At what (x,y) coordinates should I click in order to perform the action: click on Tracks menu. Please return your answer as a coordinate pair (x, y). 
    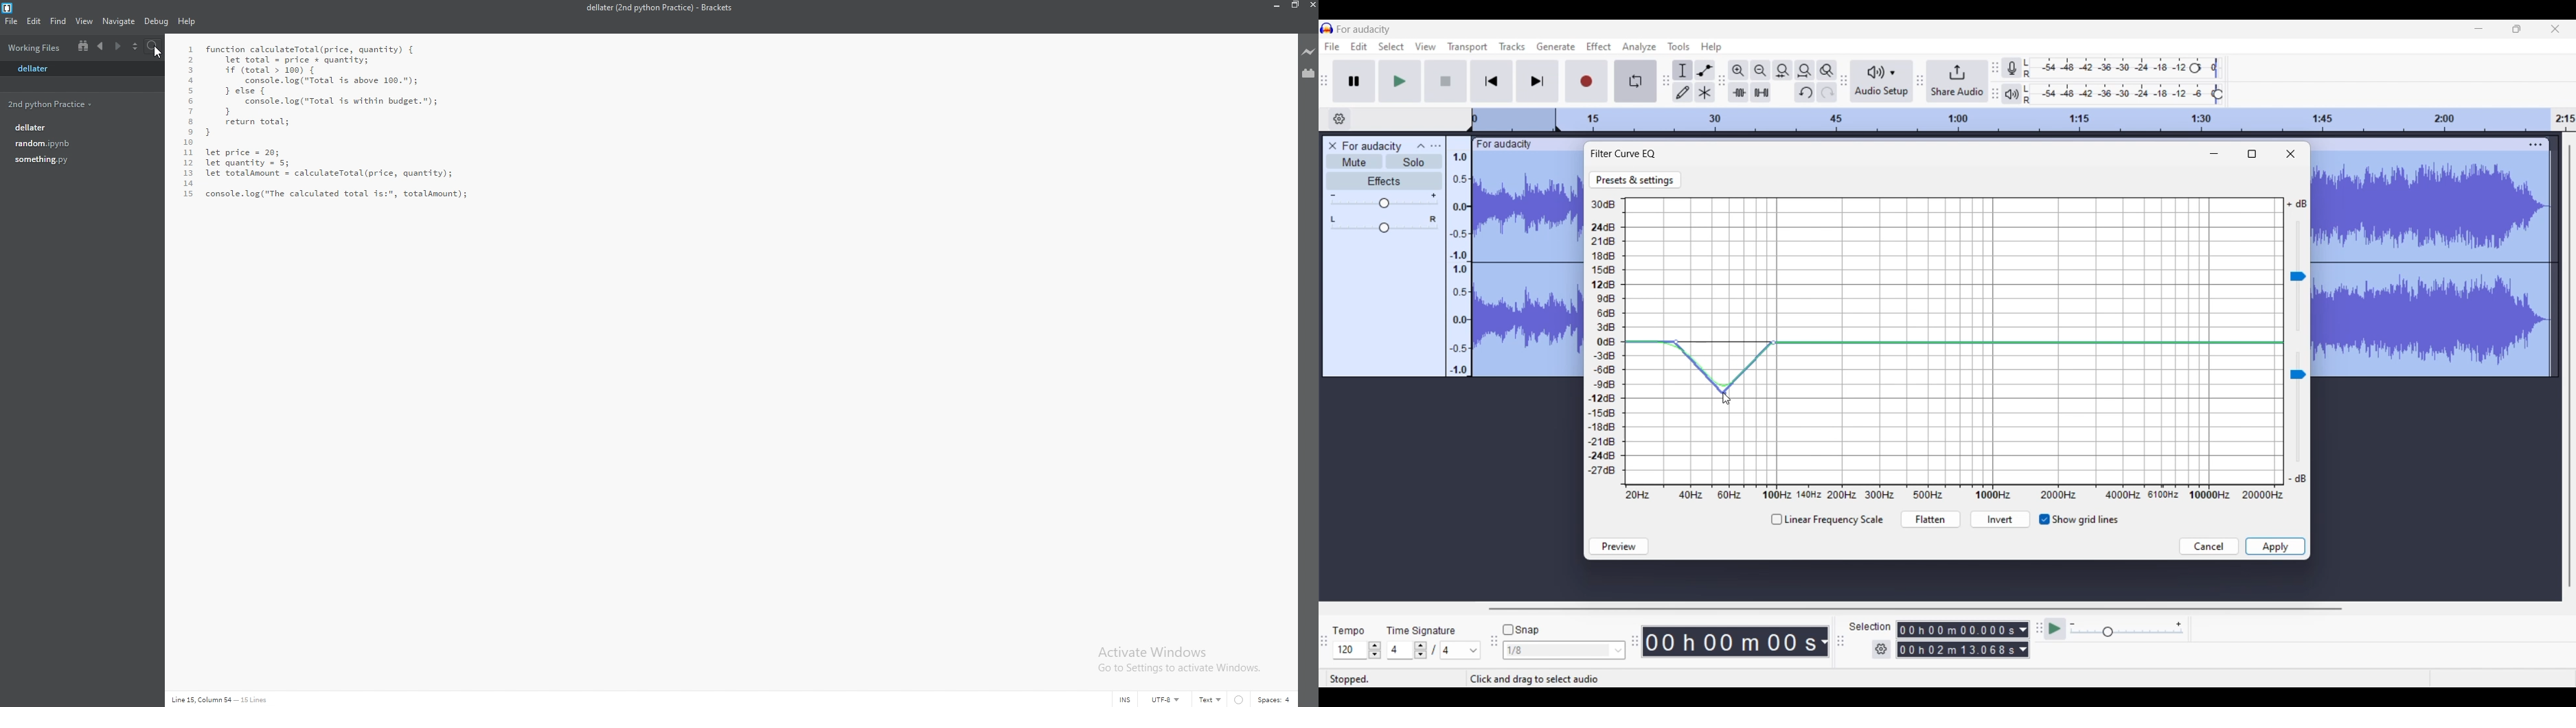
    Looking at the image, I should click on (1512, 46).